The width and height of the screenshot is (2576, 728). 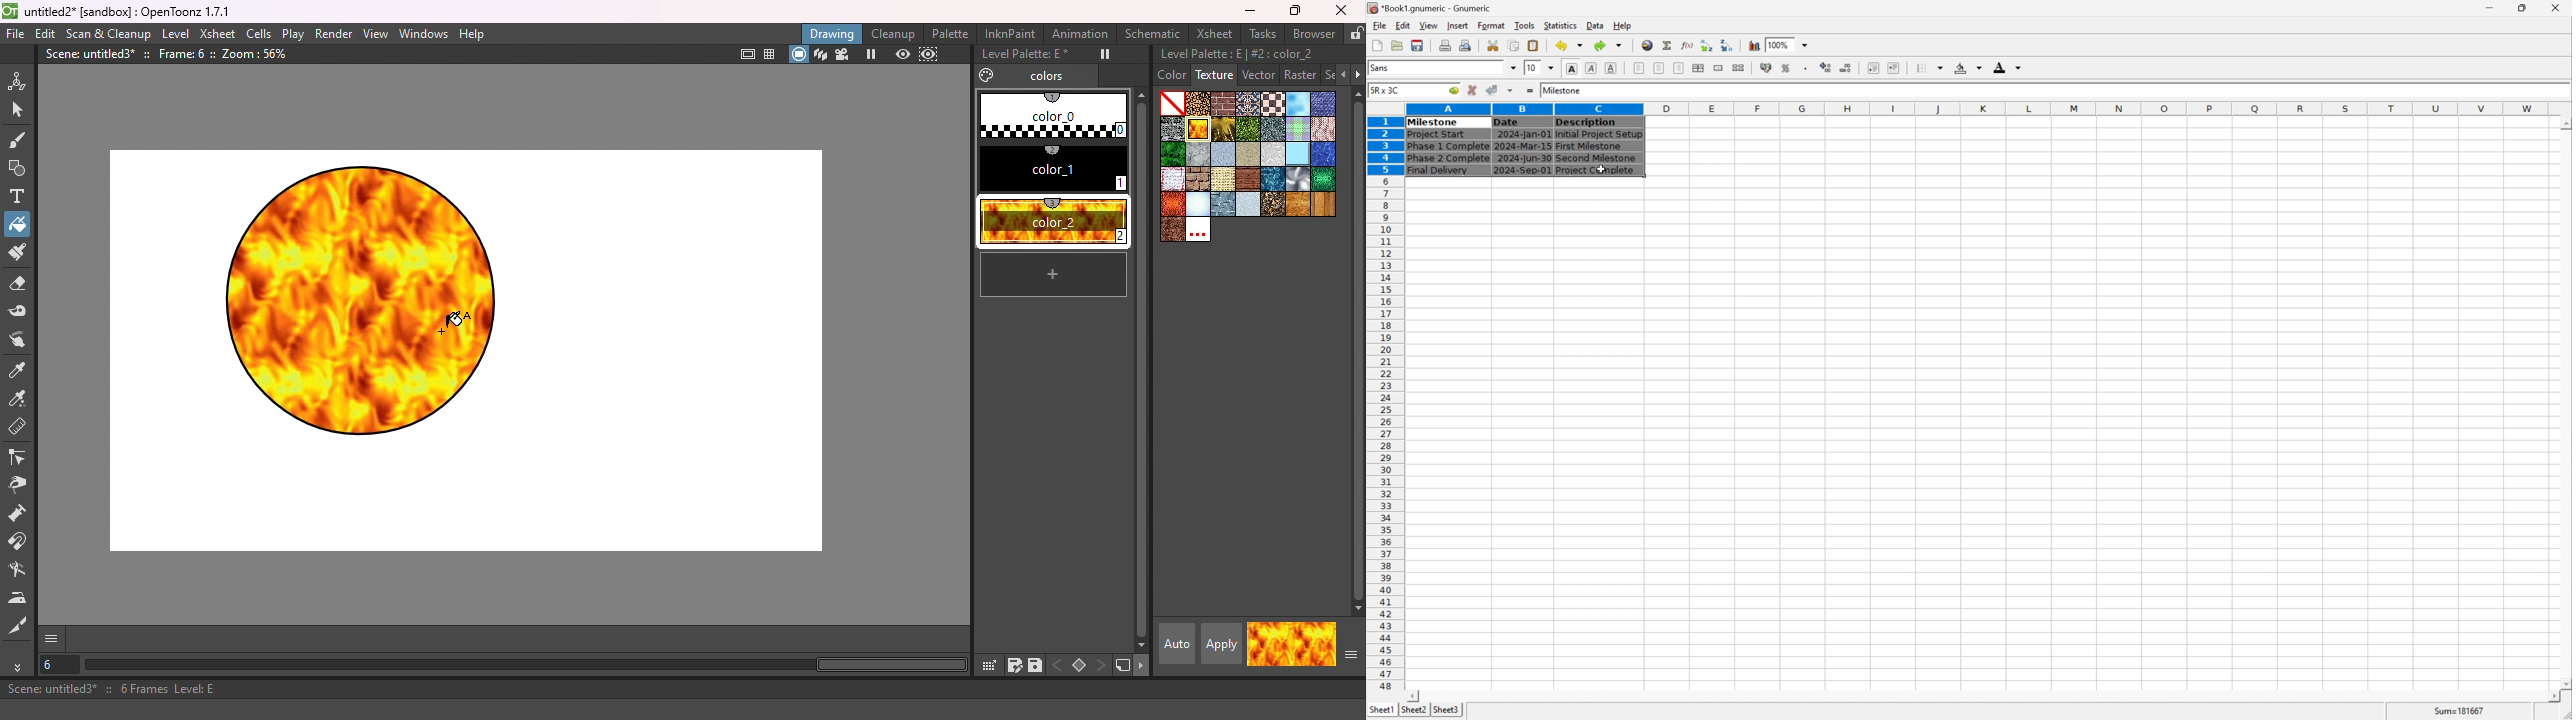 I want to click on borders, so click(x=1934, y=67).